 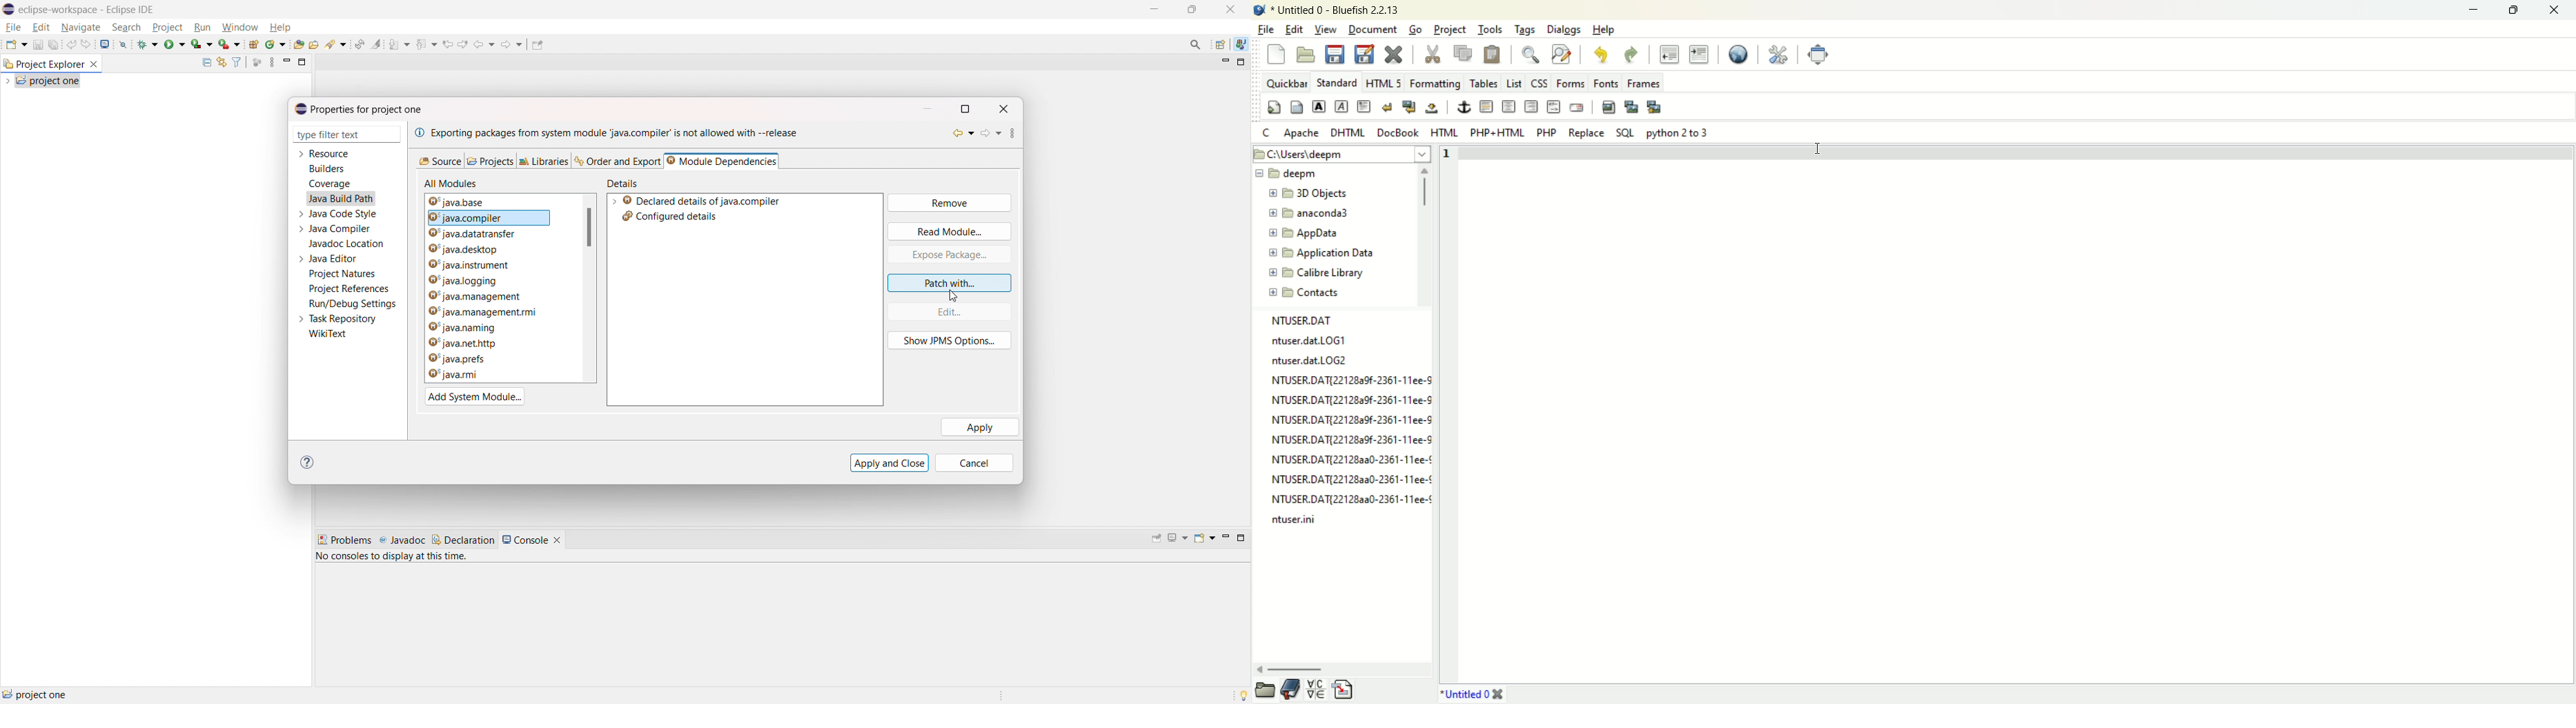 What do you see at coordinates (1496, 133) in the screenshot?
I see `PHP+HTML` at bounding box center [1496, 133].